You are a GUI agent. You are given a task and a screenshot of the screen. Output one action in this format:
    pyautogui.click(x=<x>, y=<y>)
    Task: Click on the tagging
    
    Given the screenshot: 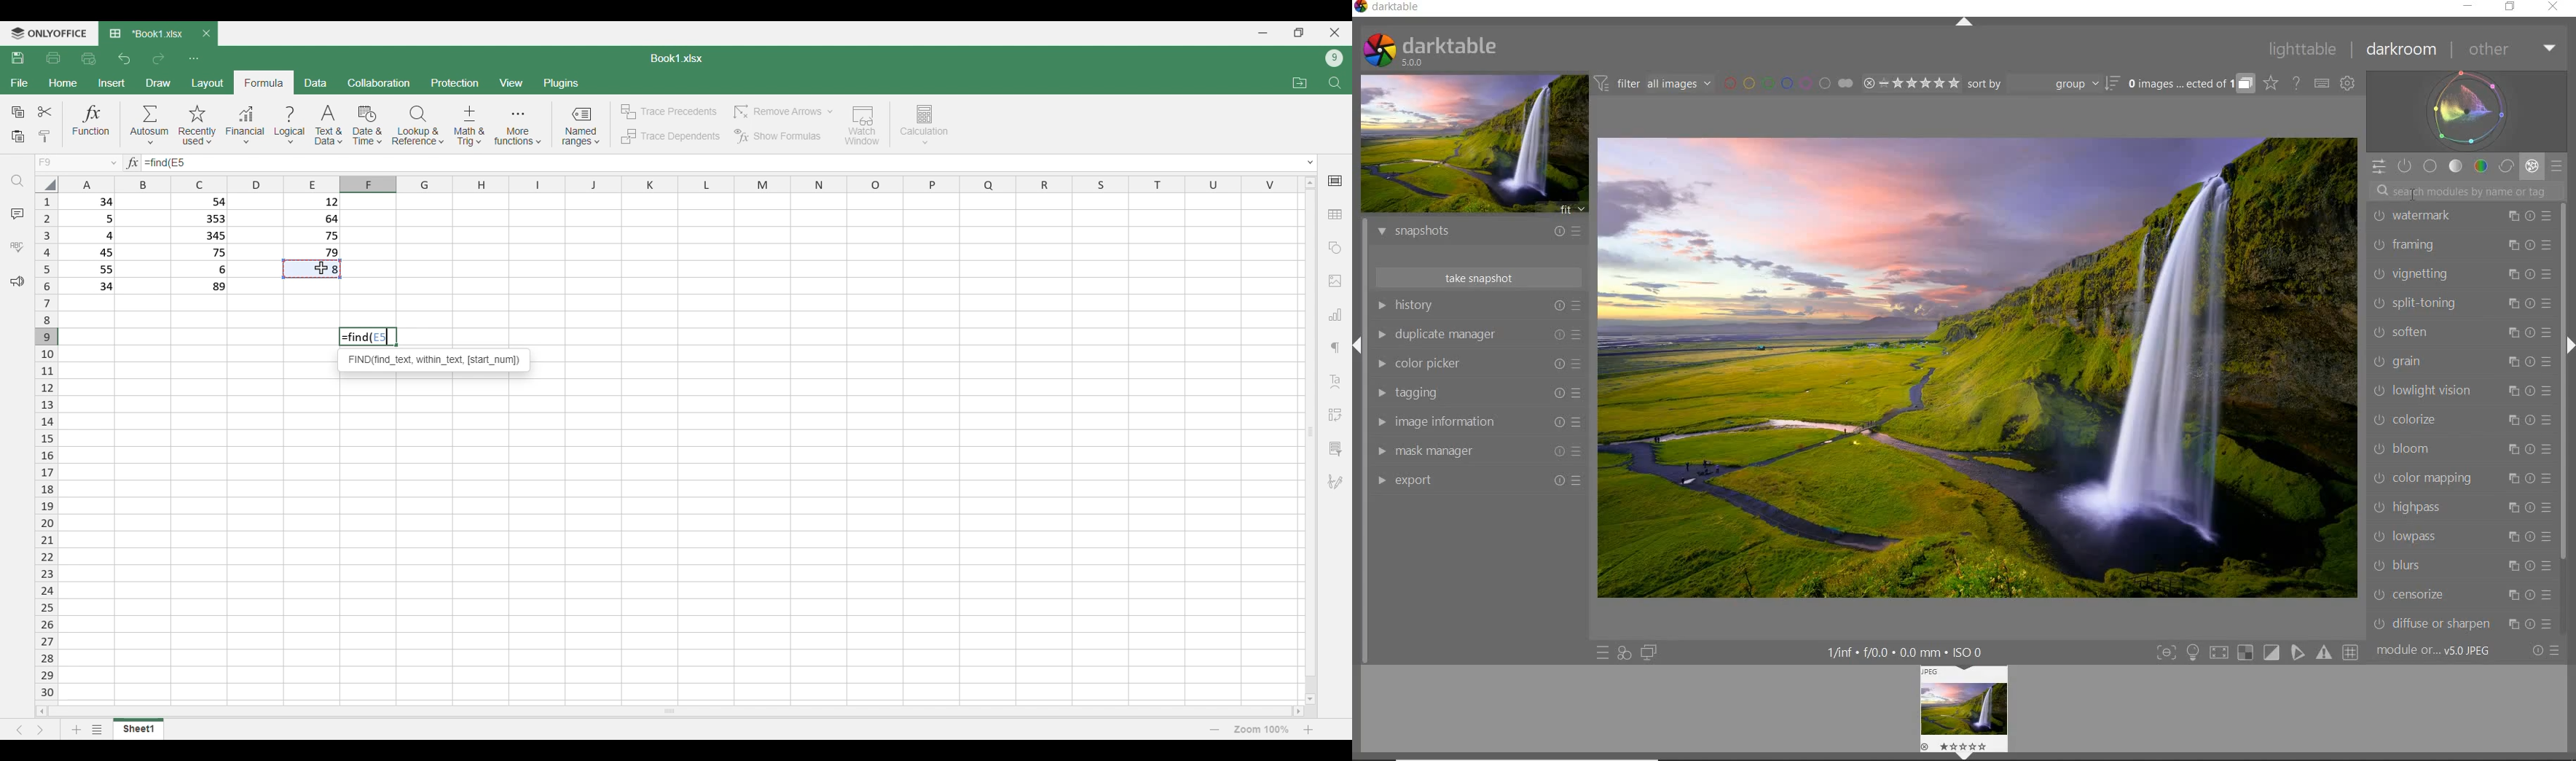 What is the action you would take?
    pyautogui.click(x=1478, y=393)
    